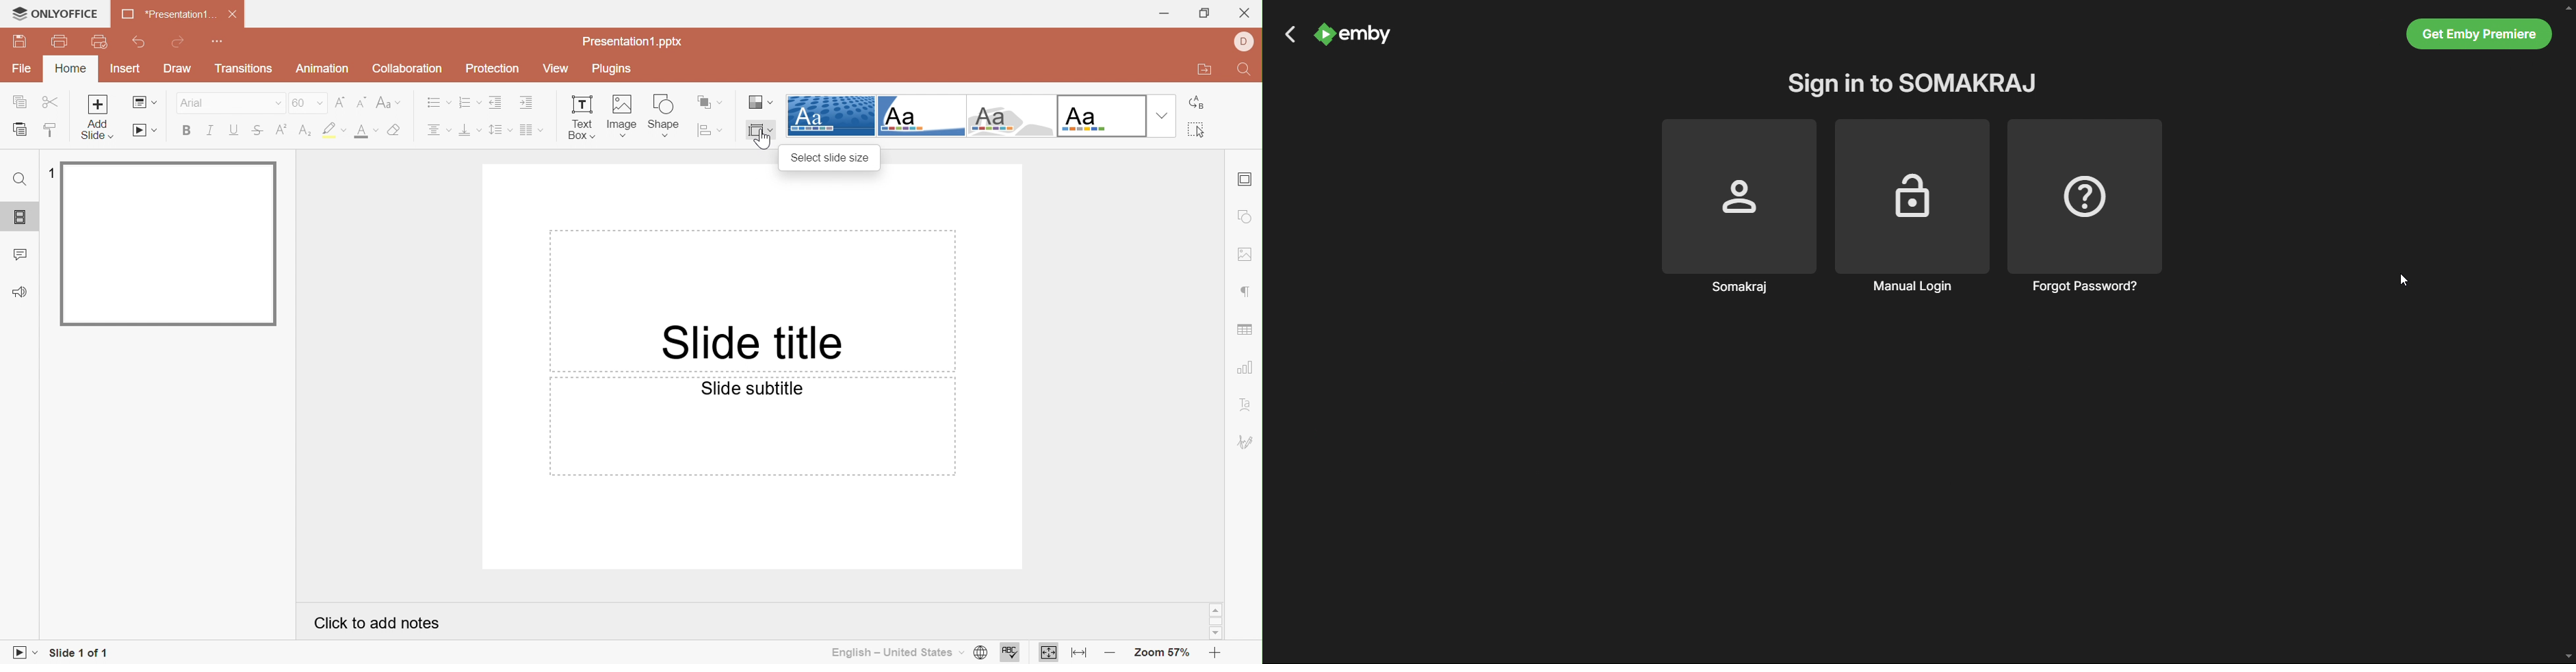  Describe the element at coordinates (396, 128) in the screenshot. I see `Clear style` at that location.